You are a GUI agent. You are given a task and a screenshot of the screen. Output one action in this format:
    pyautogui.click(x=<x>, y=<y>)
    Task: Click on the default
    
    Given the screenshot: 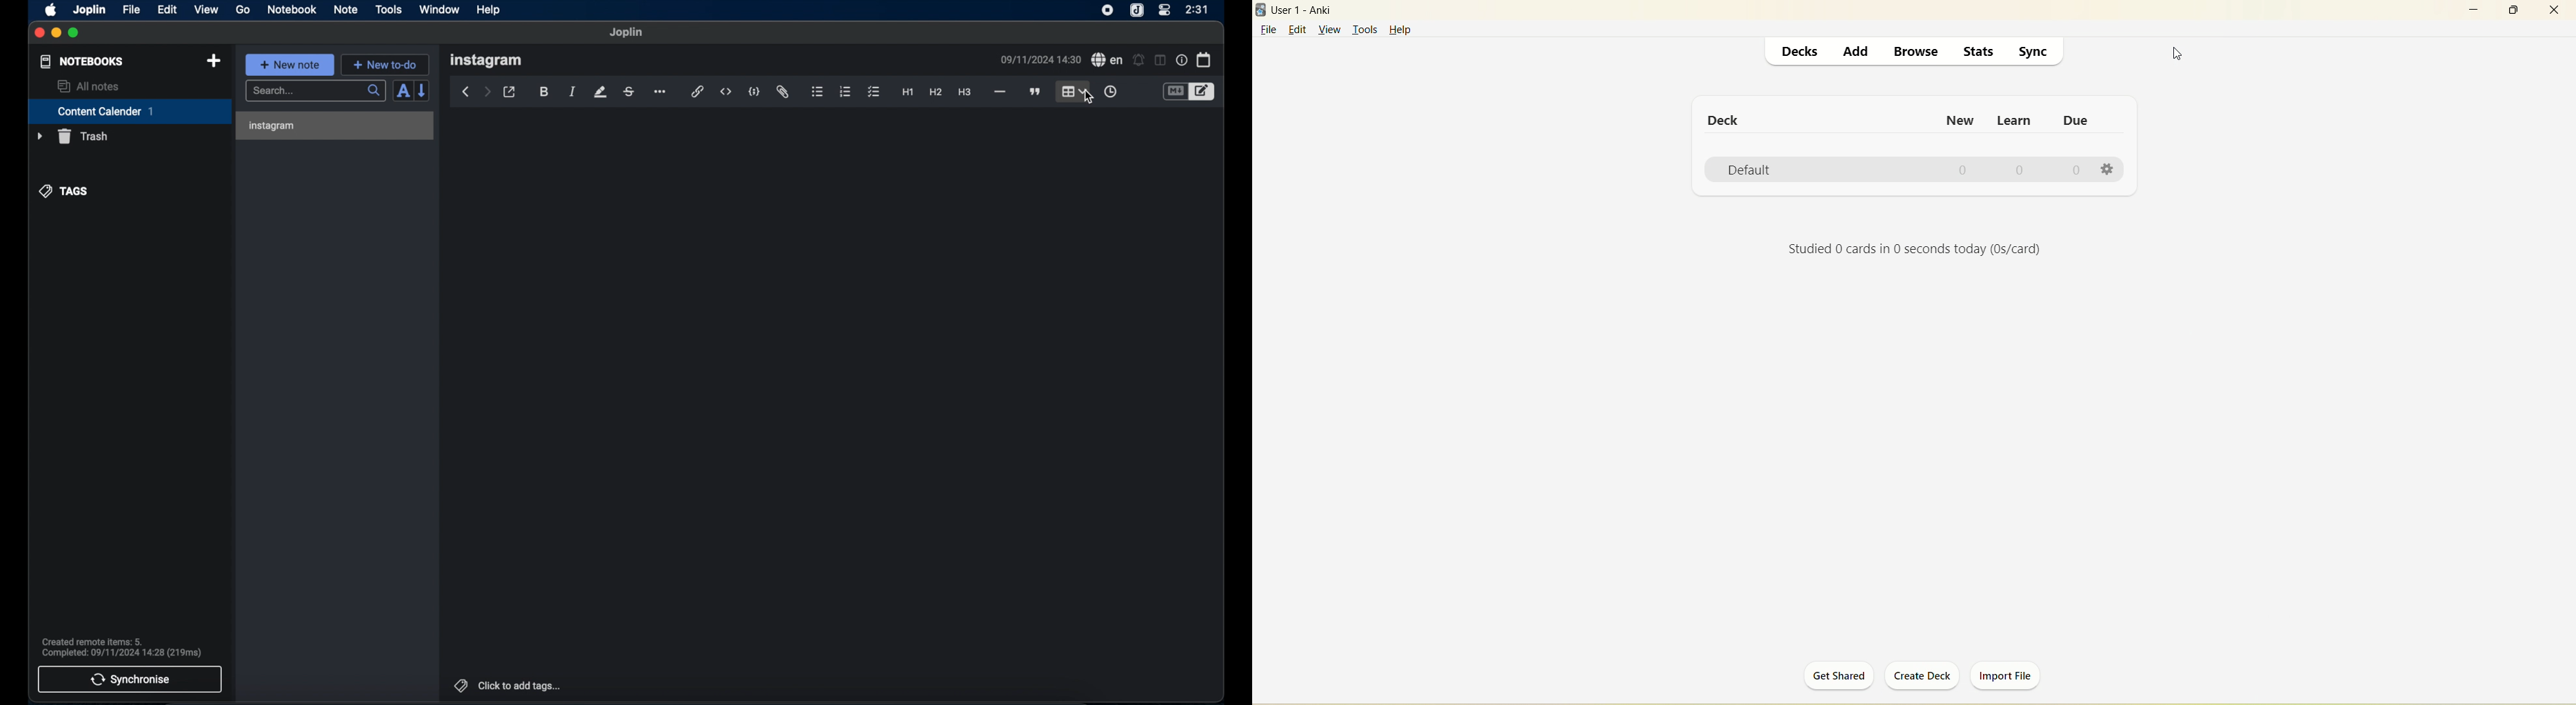 What is the action you would take?
    pyautogui.click(x=1753, y=170)
    